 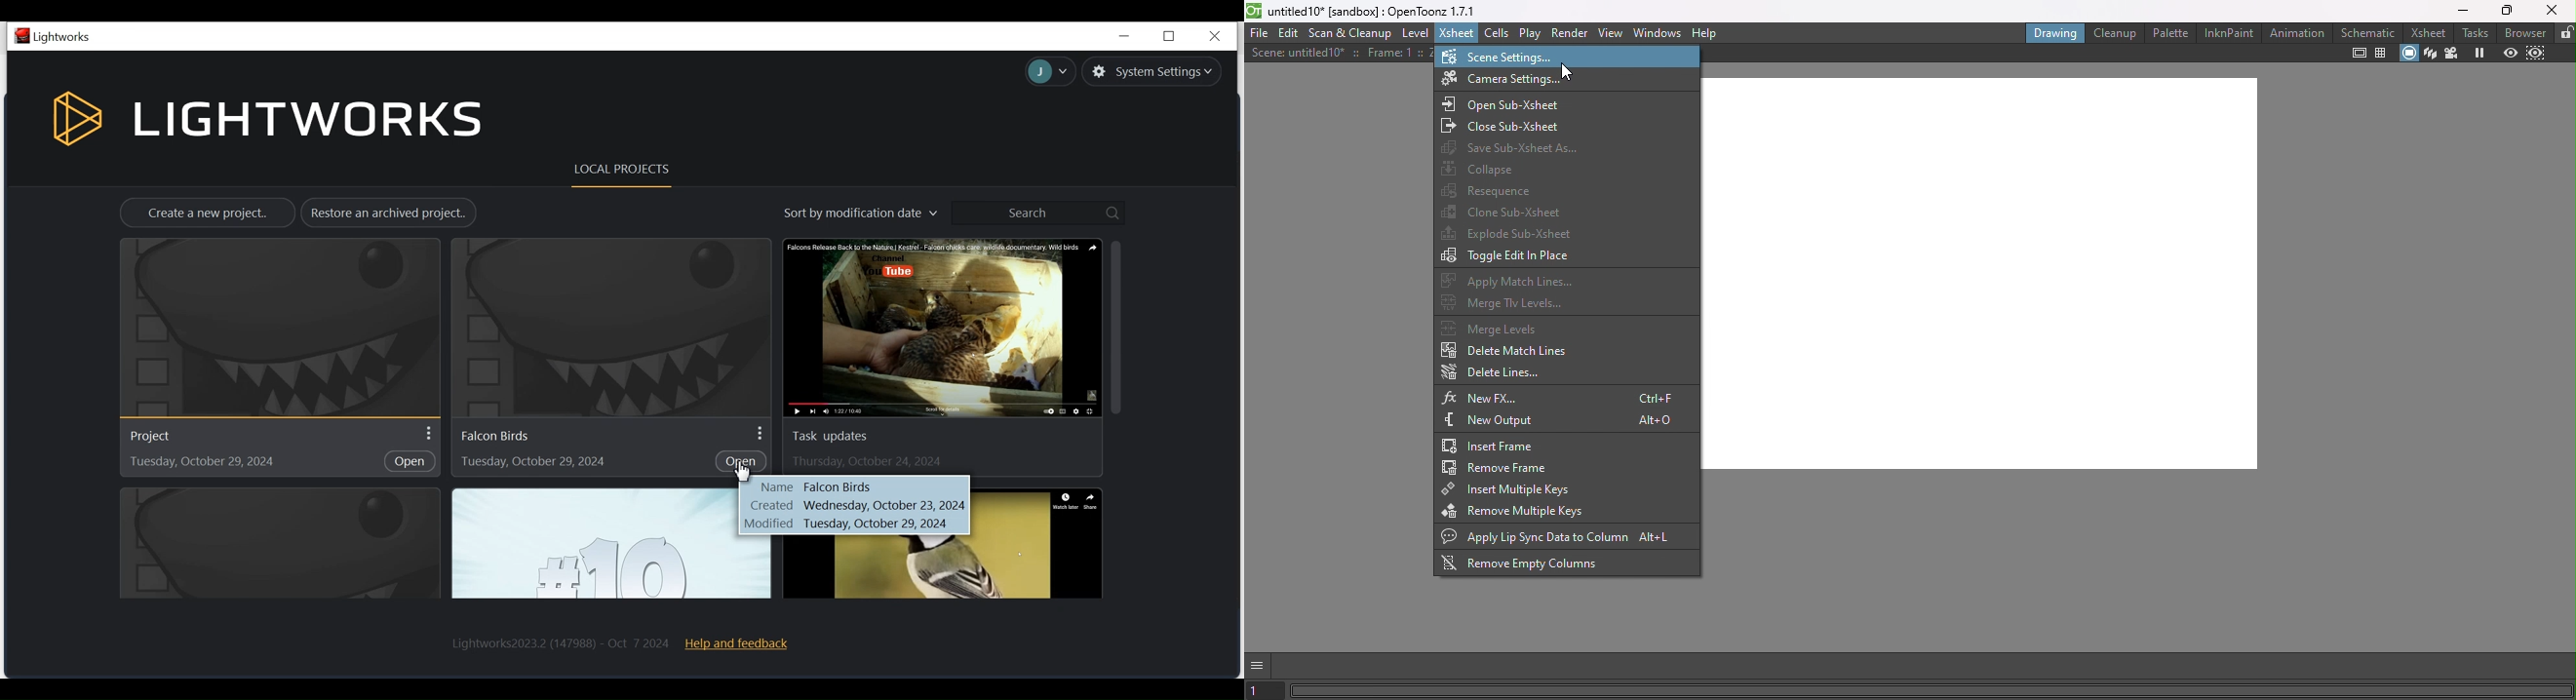 What do you see at coordinates (1214, 34) in the screenshot?
I see `Close` at bounding box center [1214, 34].